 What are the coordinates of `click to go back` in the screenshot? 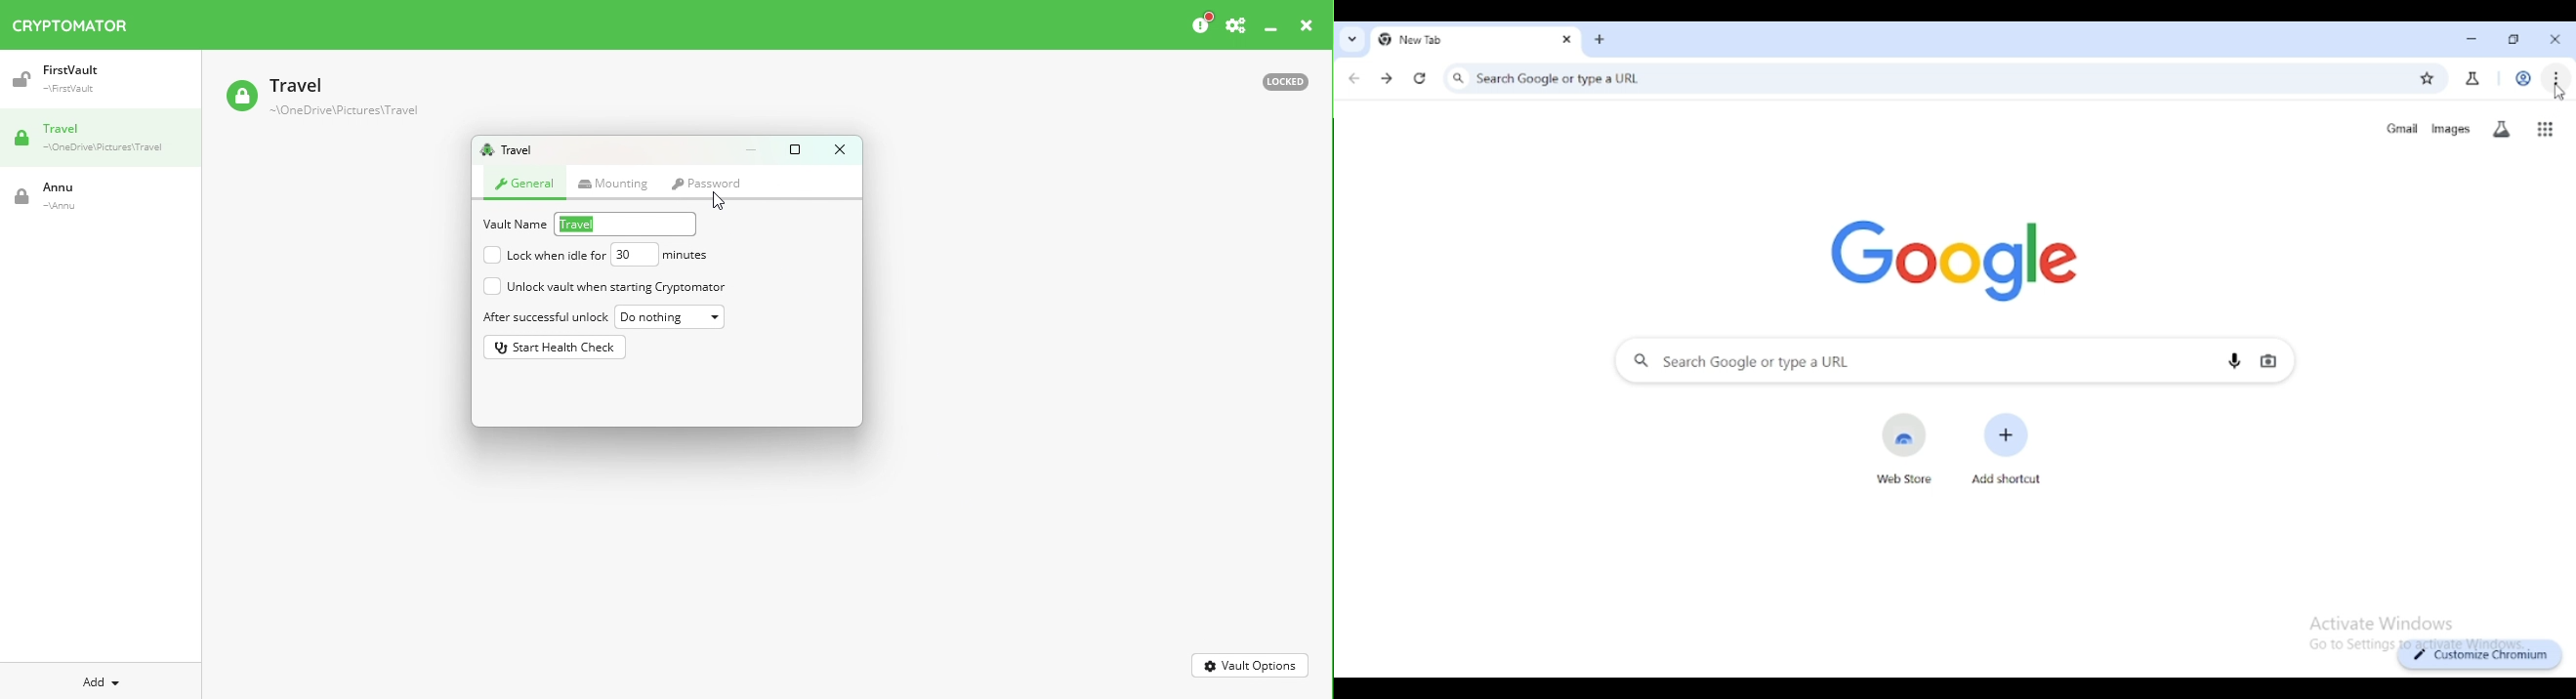 It's located at (1354, 79).